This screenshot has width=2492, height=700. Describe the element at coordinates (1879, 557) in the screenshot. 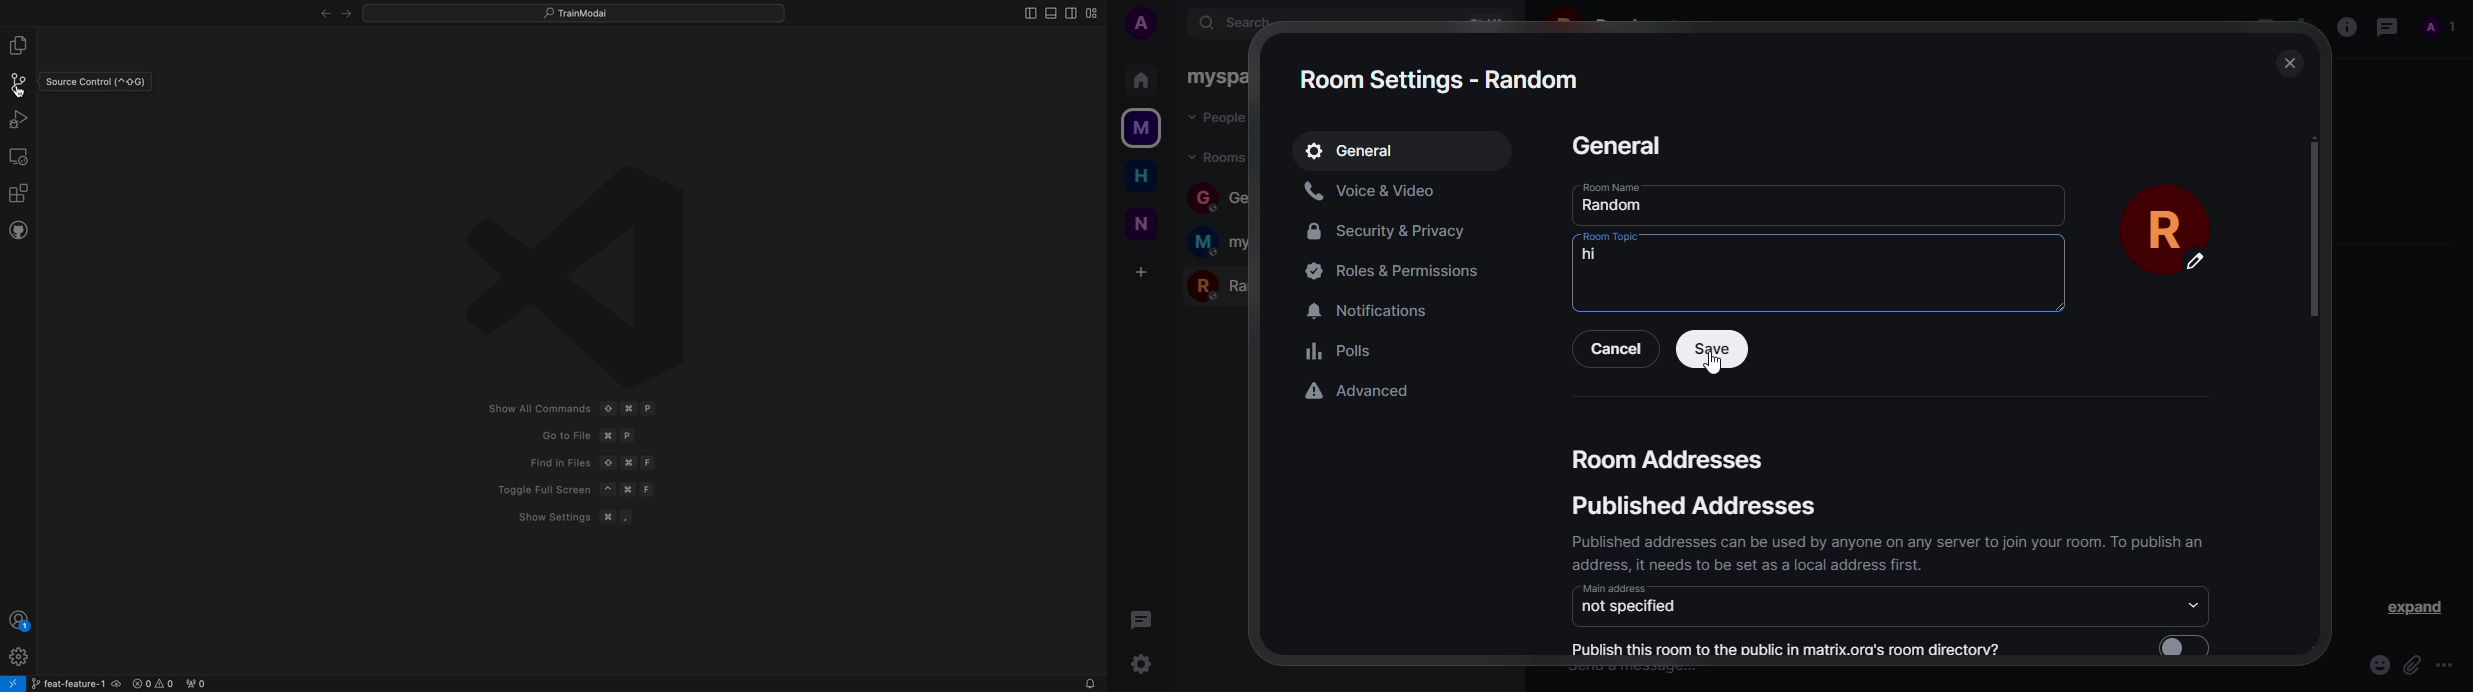

I see `Published addresses can be used by anyone on any server to join your room. 1o publish an
address, it needs to be set as a local address first.` at that location.